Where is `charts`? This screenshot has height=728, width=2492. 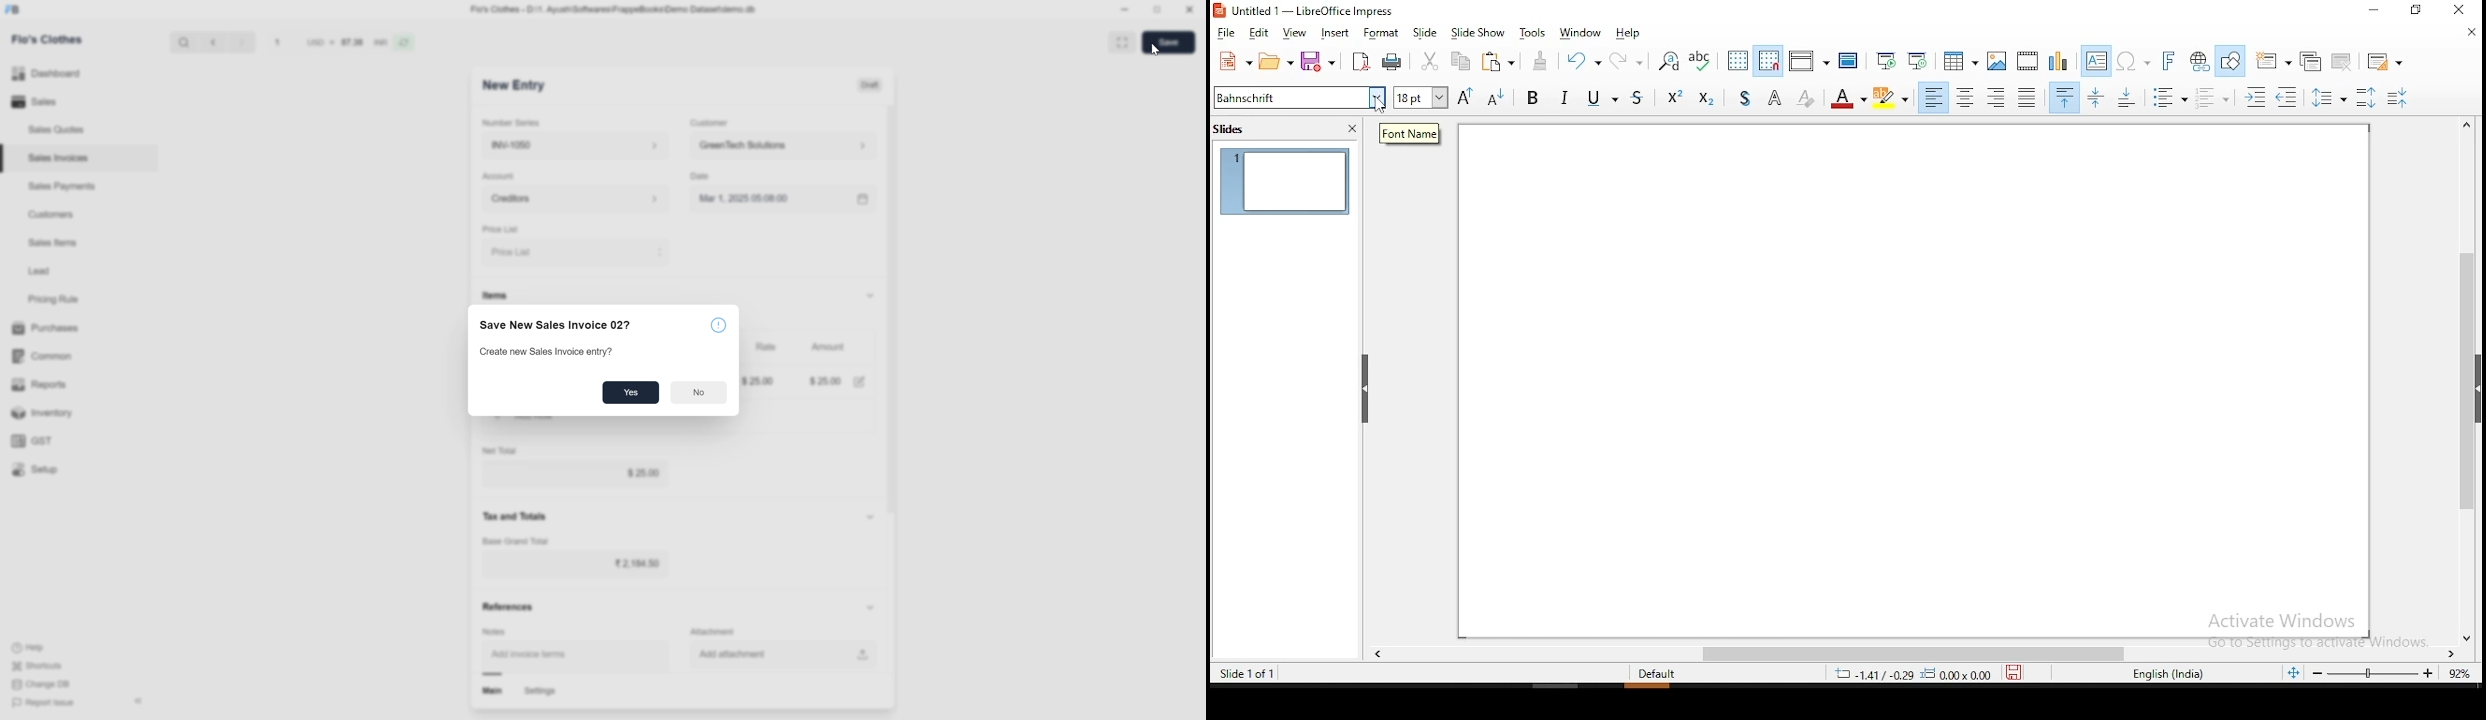 charts is located at coordinates (2058, 61).